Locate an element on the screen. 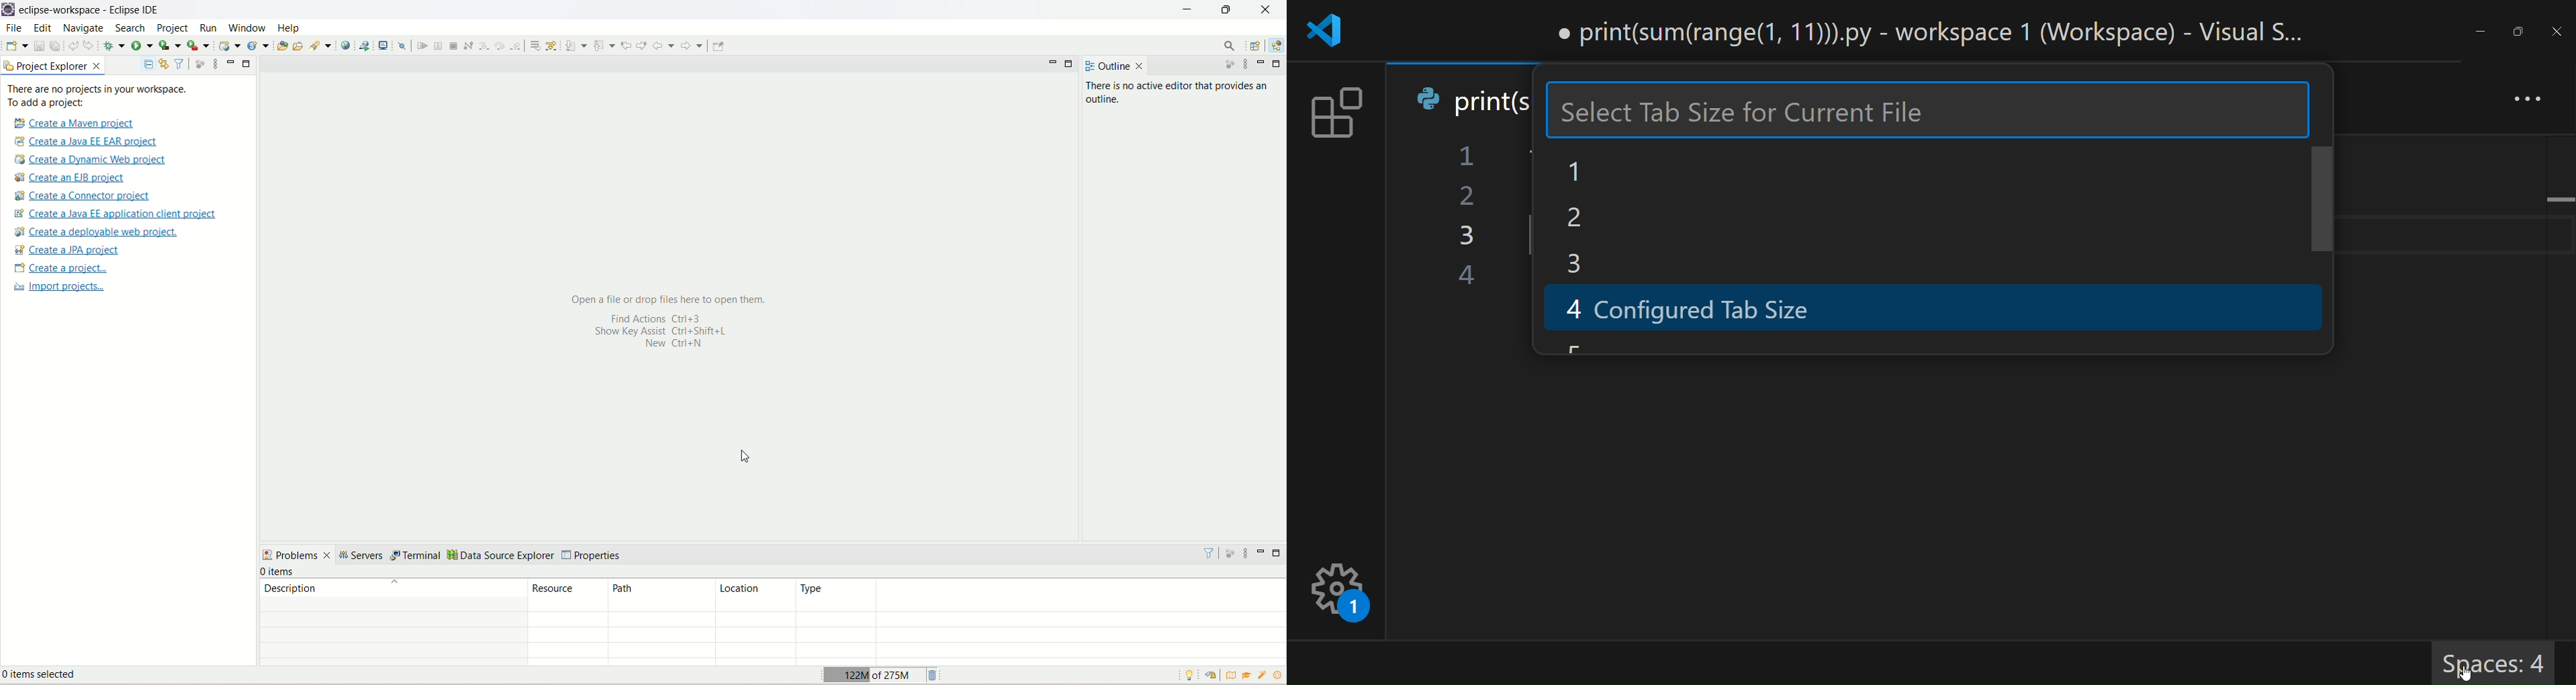 Image resolution: width=2576 pixels, height=700 pixels. Spaces: 4 is located at coordinates (2494, 661).